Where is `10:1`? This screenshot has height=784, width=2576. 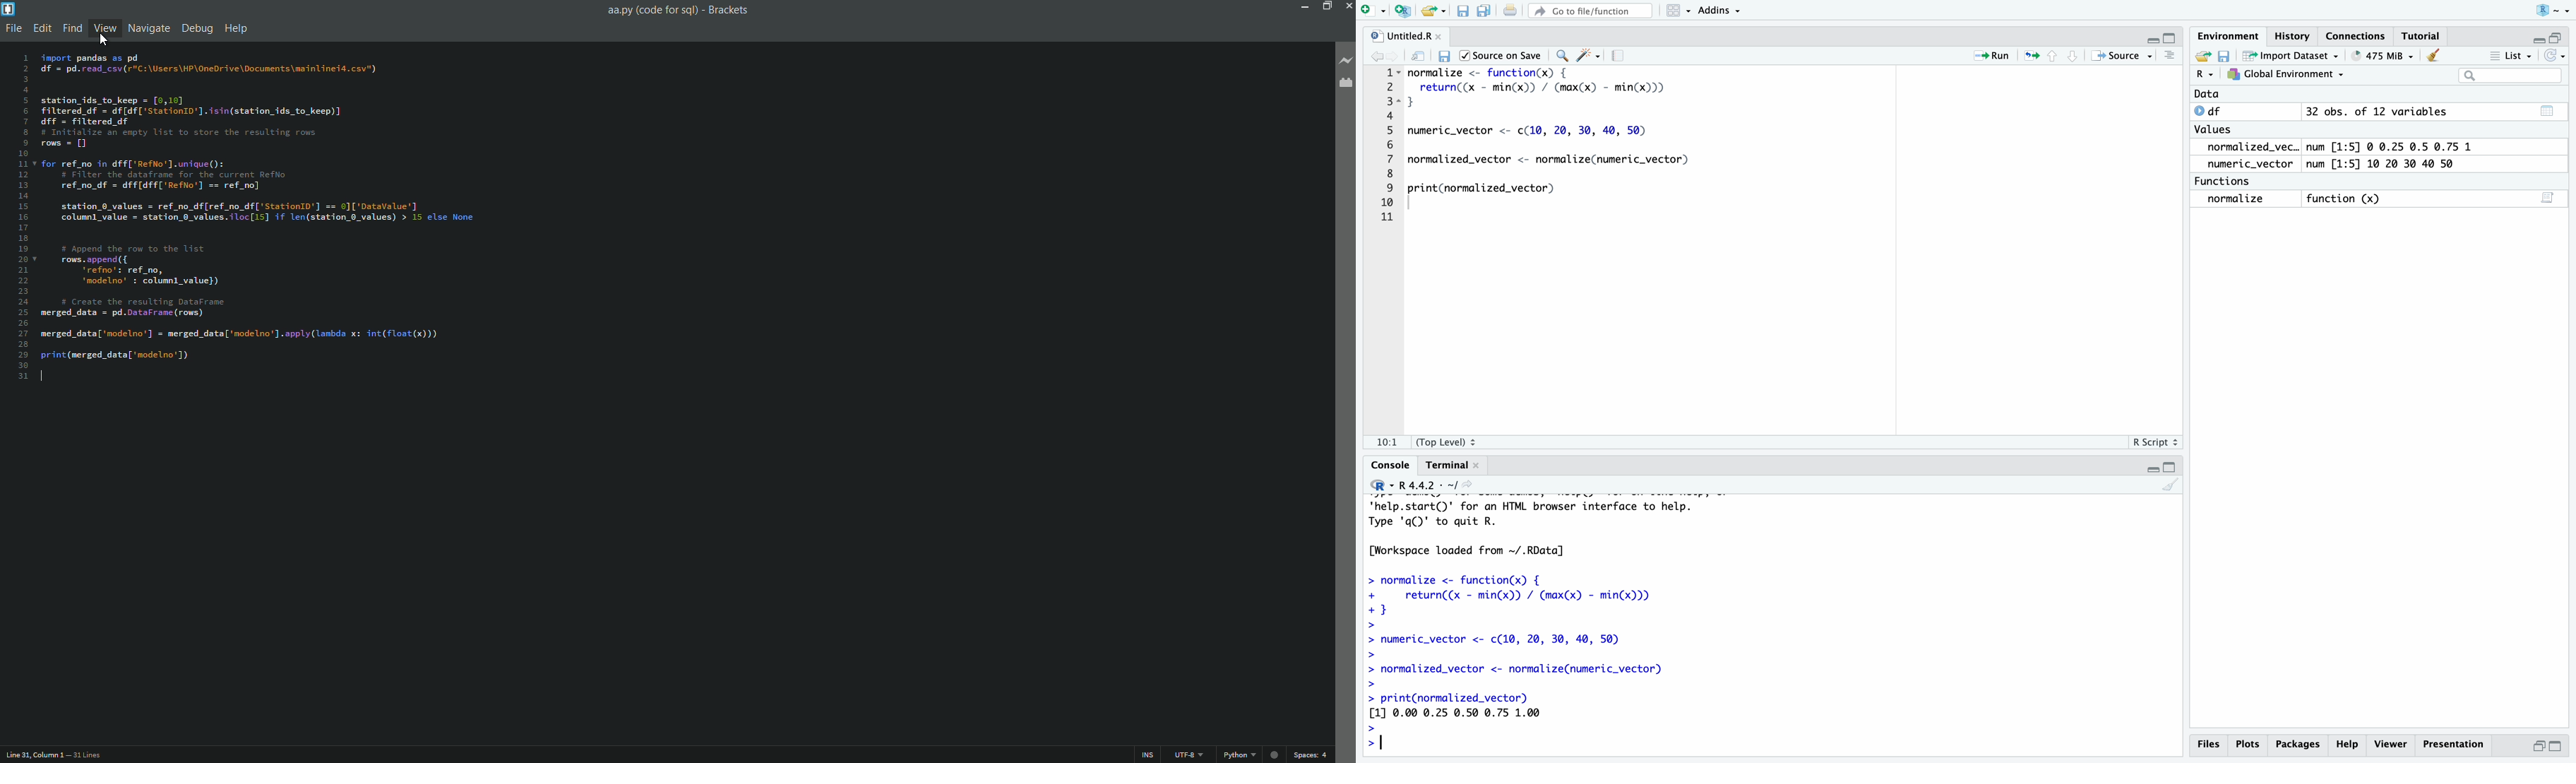
10:1 is located at coordinates (1386, 439).